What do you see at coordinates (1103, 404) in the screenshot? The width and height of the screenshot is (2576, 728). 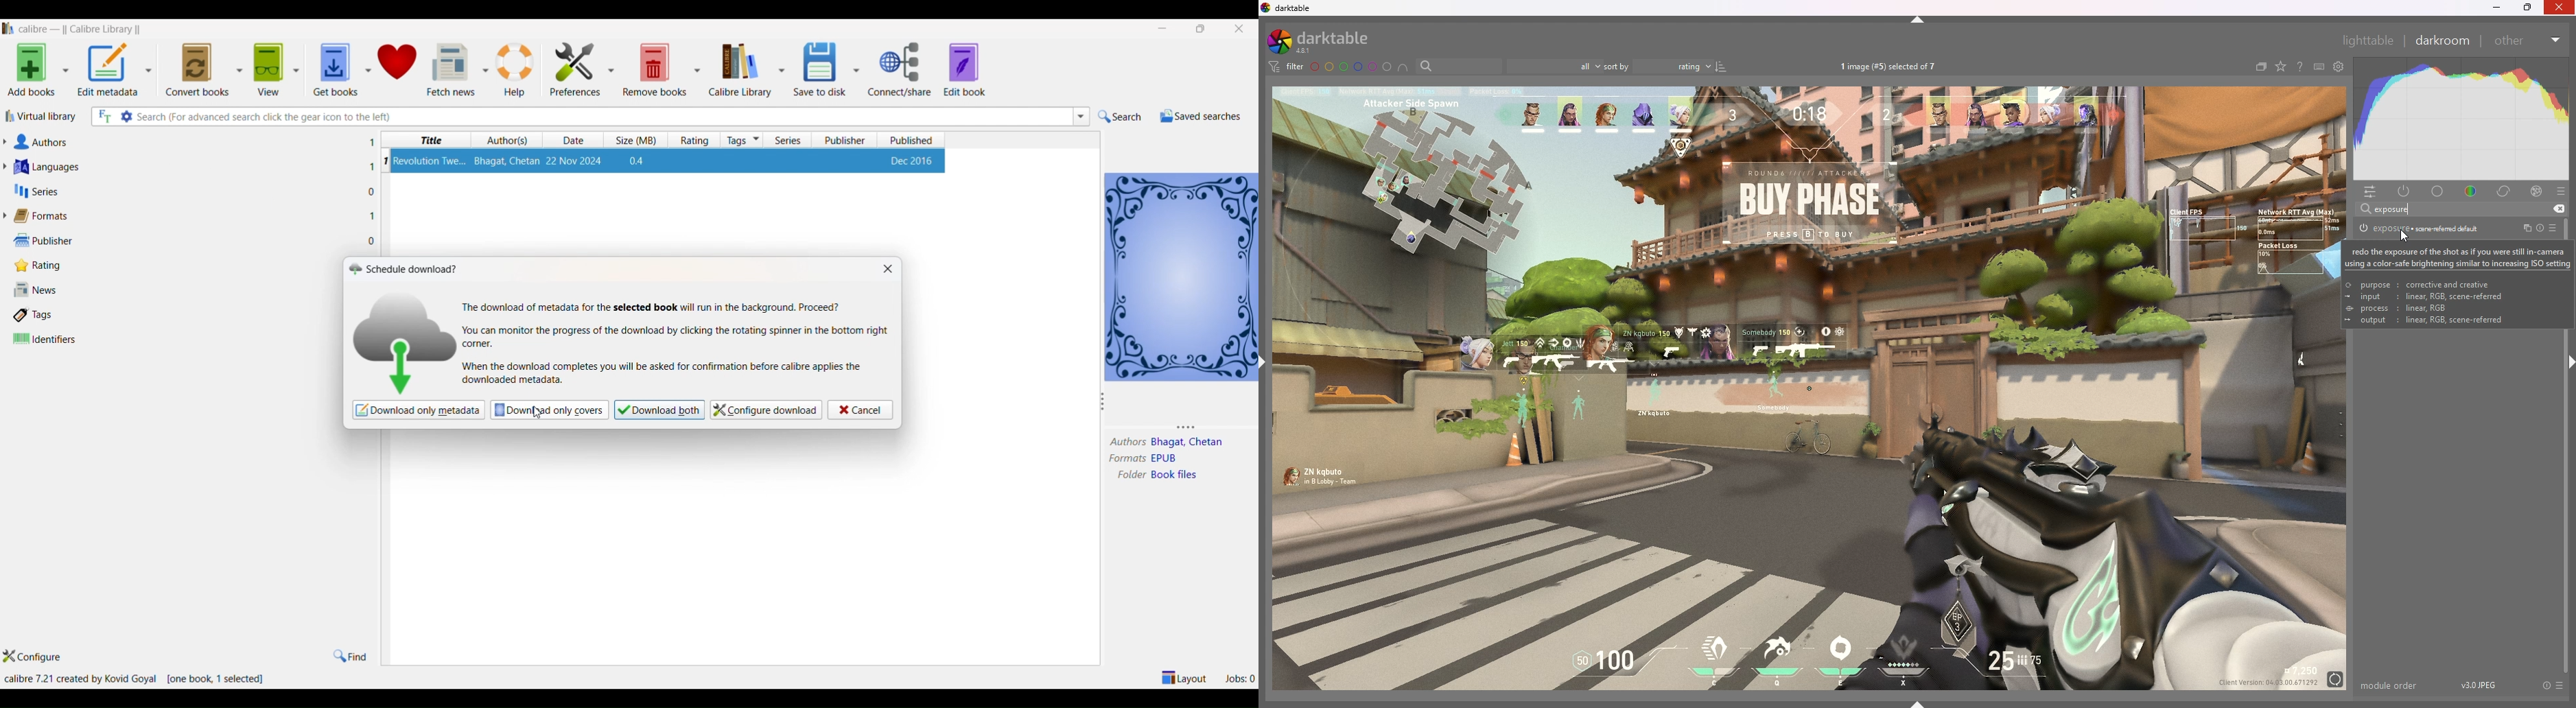 I see `resize` at bounding box center [1103, 404].